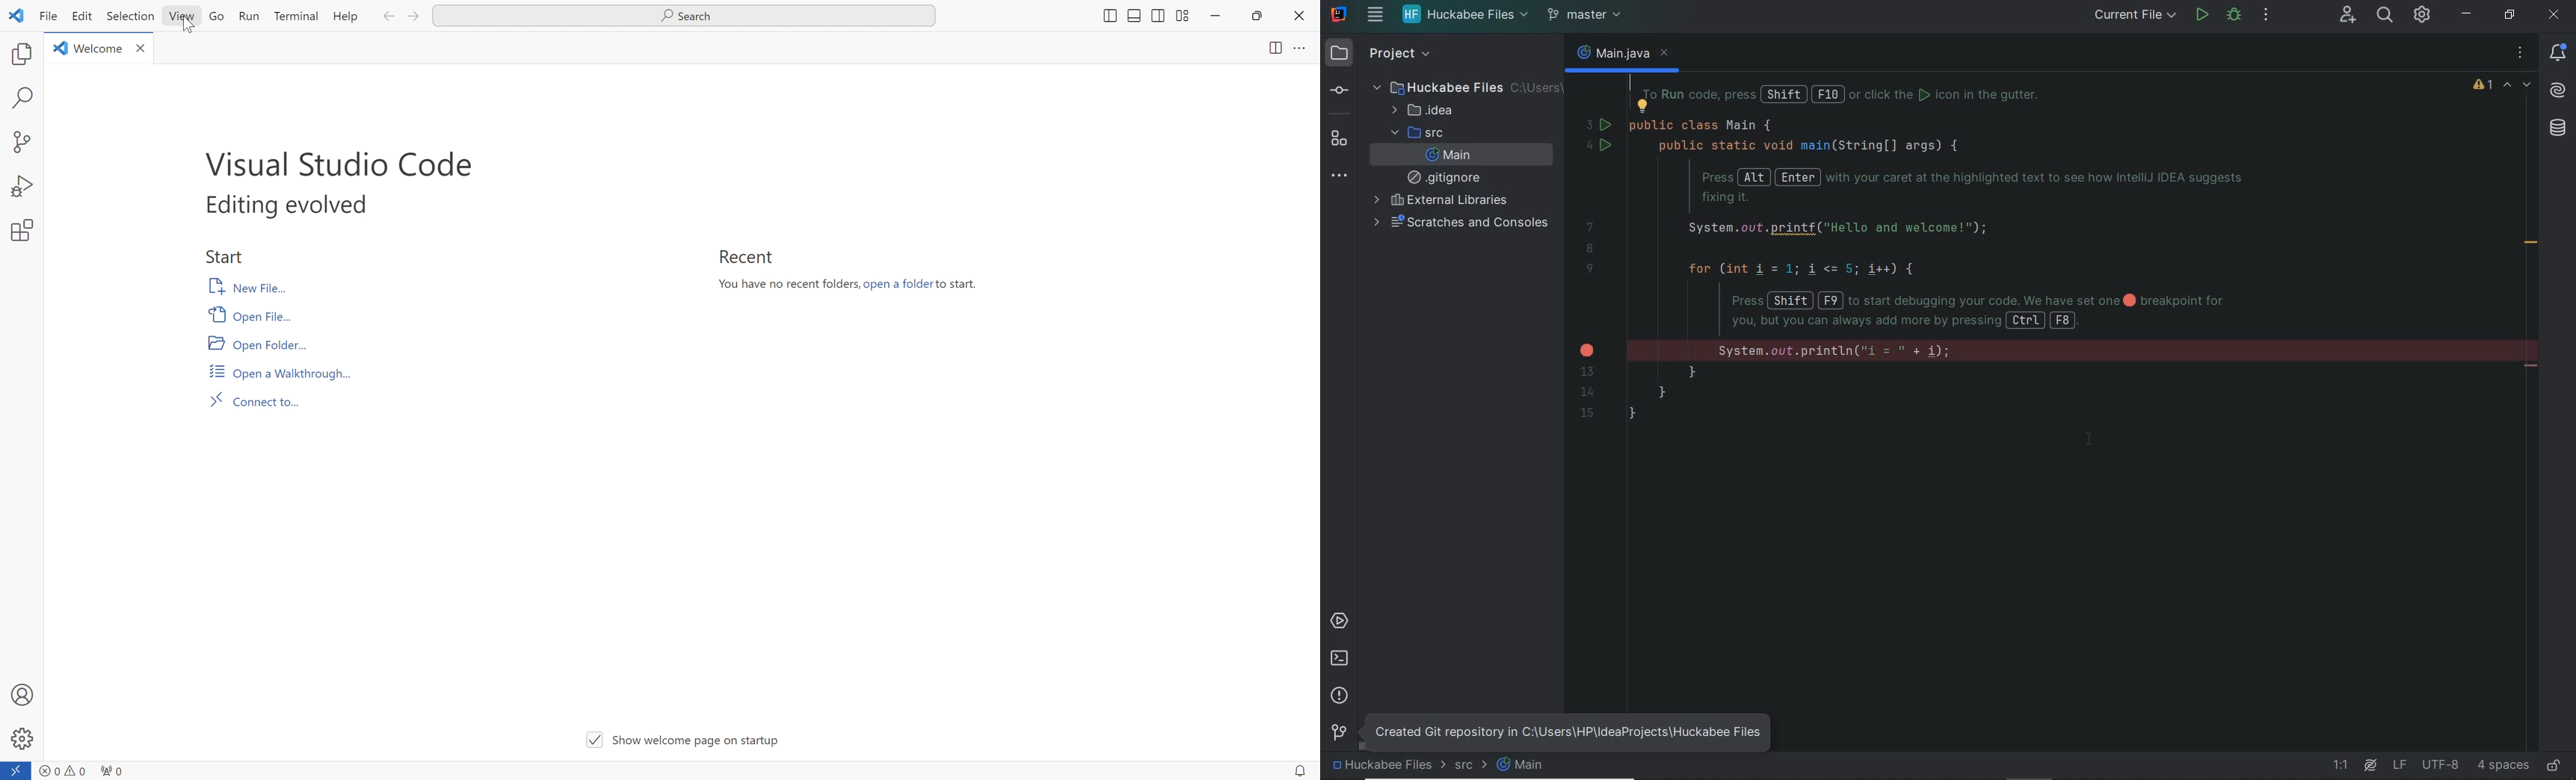 The width and height of the screenshot is (2576, 784). I want to click on Open File, so click(252, 314).